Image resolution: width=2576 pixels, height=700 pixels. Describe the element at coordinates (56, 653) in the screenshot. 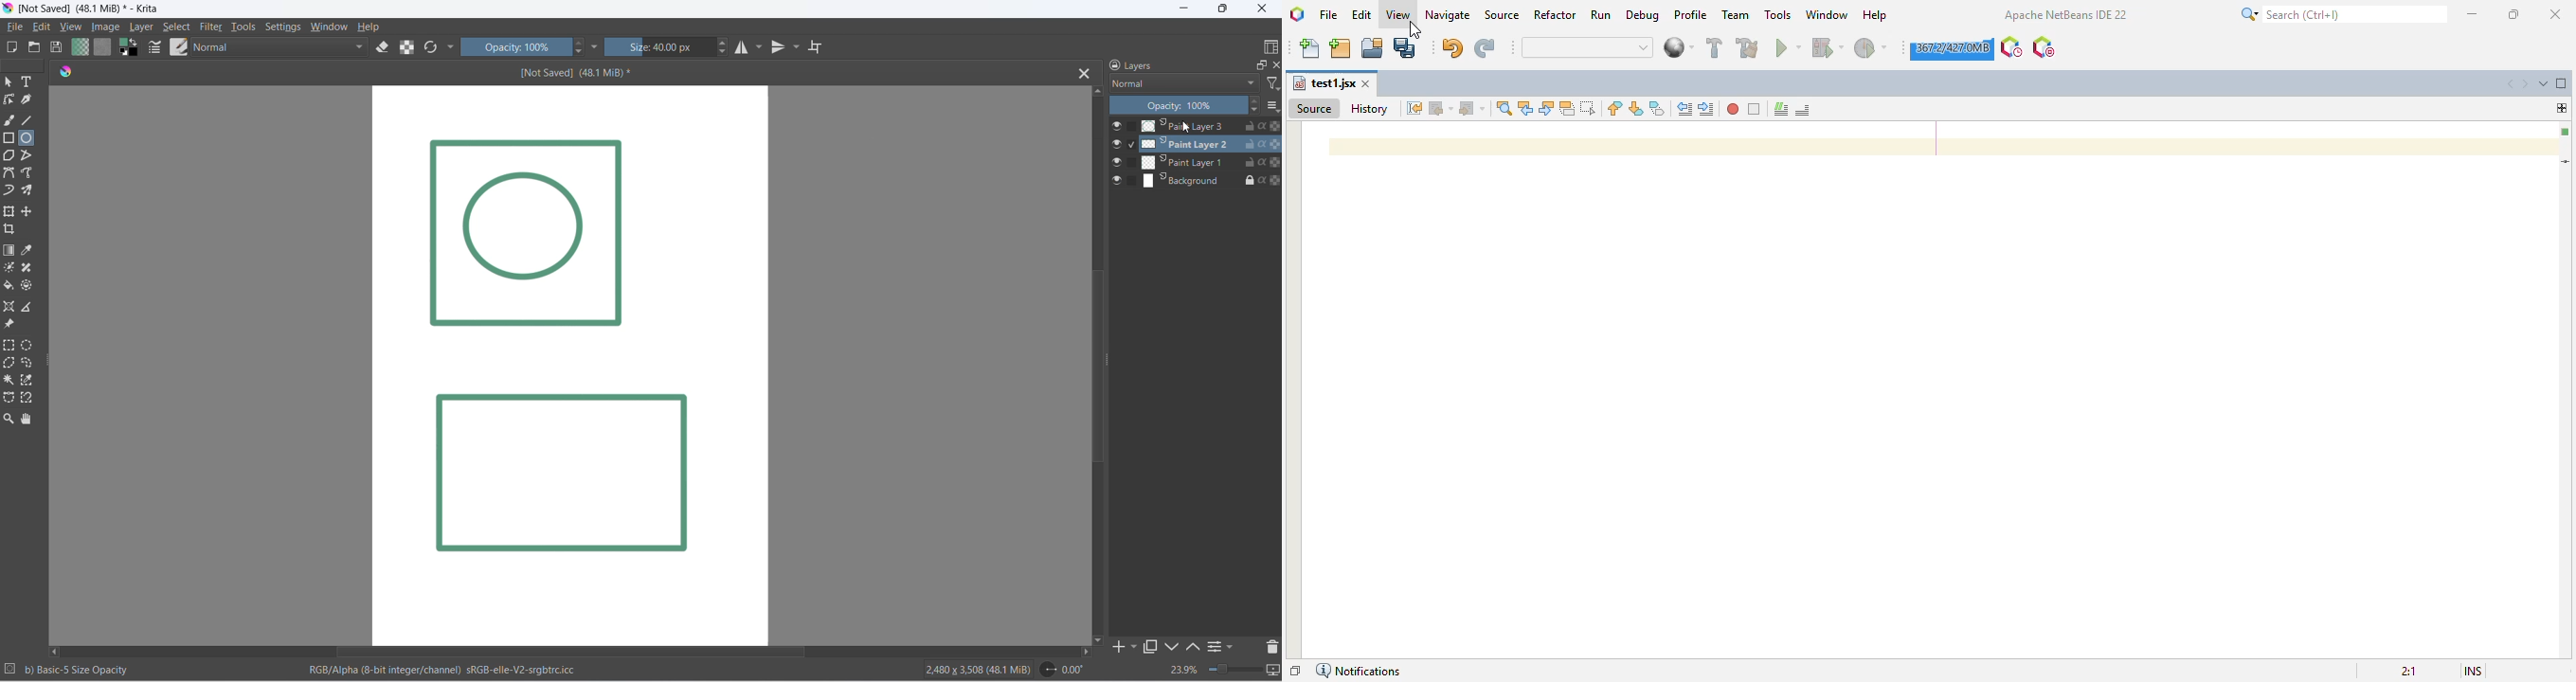

I see `move left` at that location.